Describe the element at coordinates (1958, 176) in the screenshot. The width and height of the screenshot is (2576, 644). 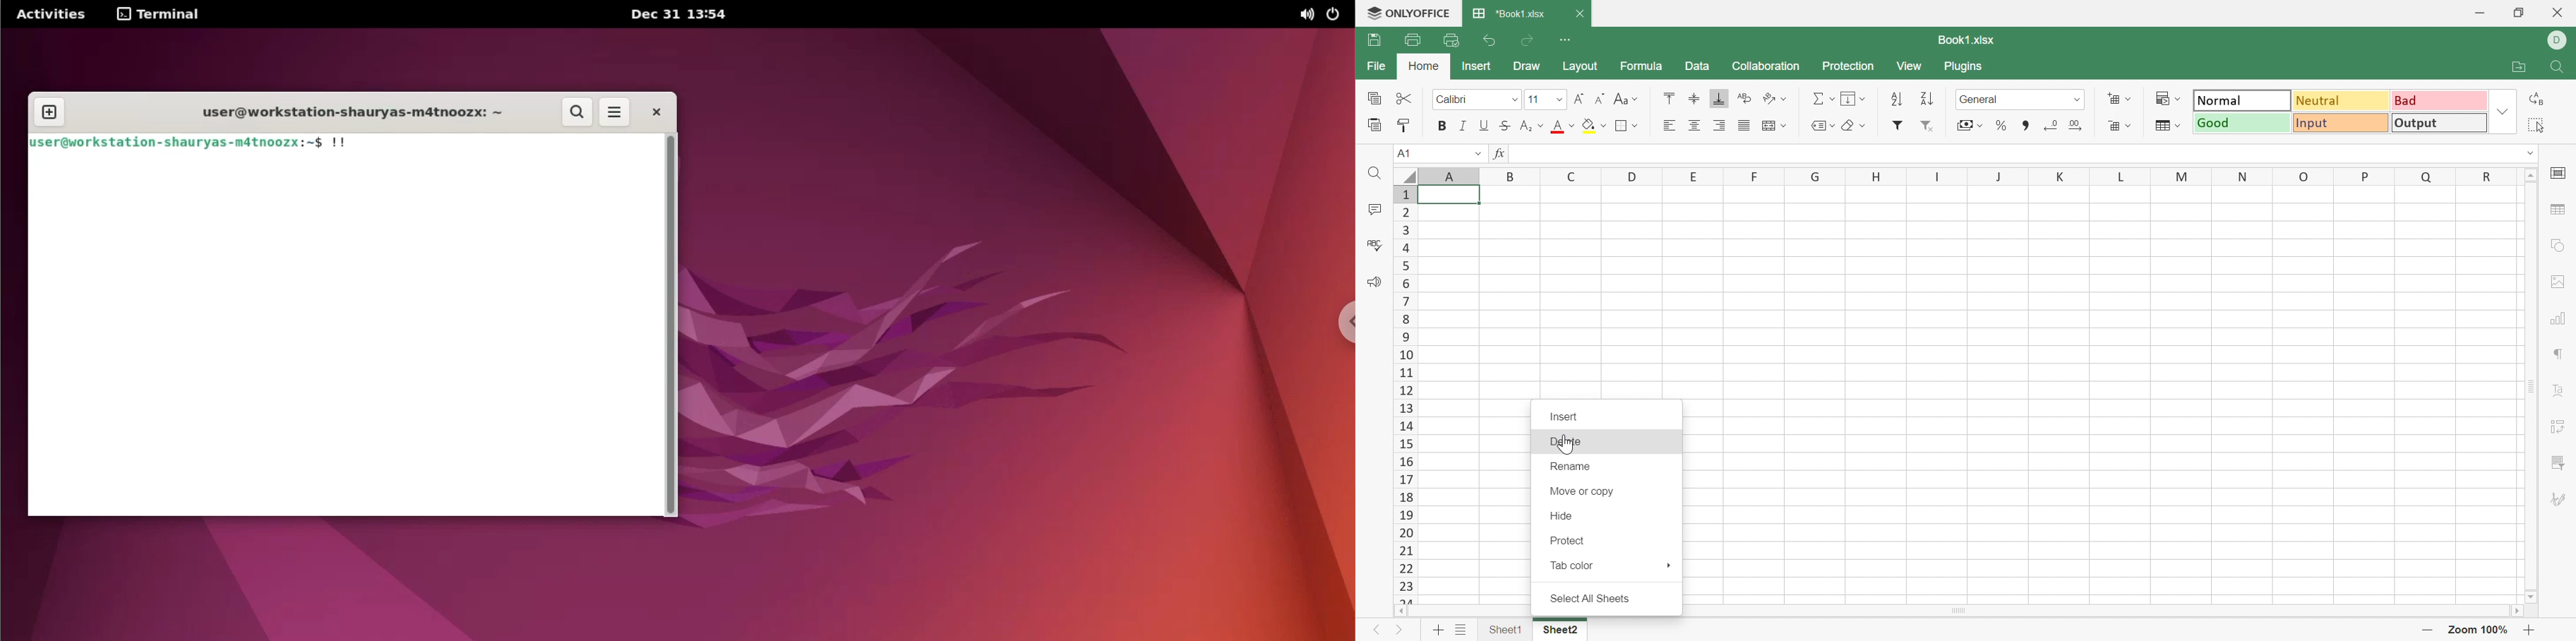
I see `Column letters` at that location.